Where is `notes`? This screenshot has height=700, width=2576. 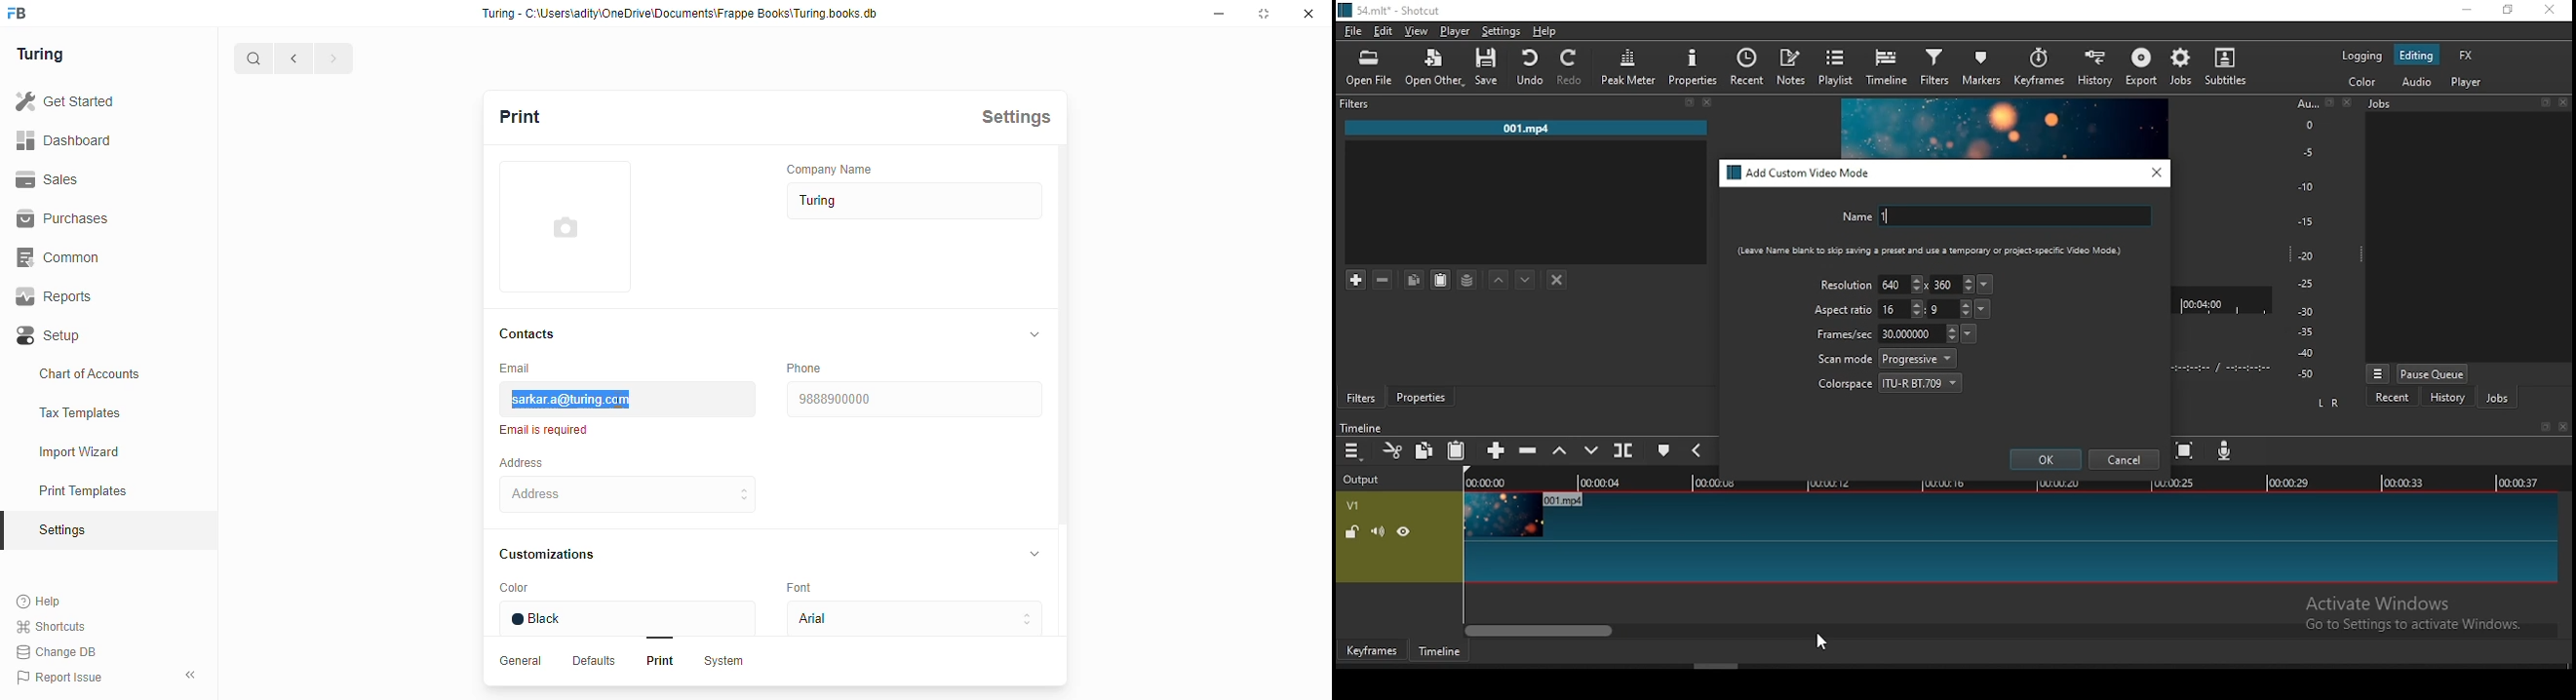 notes is located at coordinates (1791, 67).